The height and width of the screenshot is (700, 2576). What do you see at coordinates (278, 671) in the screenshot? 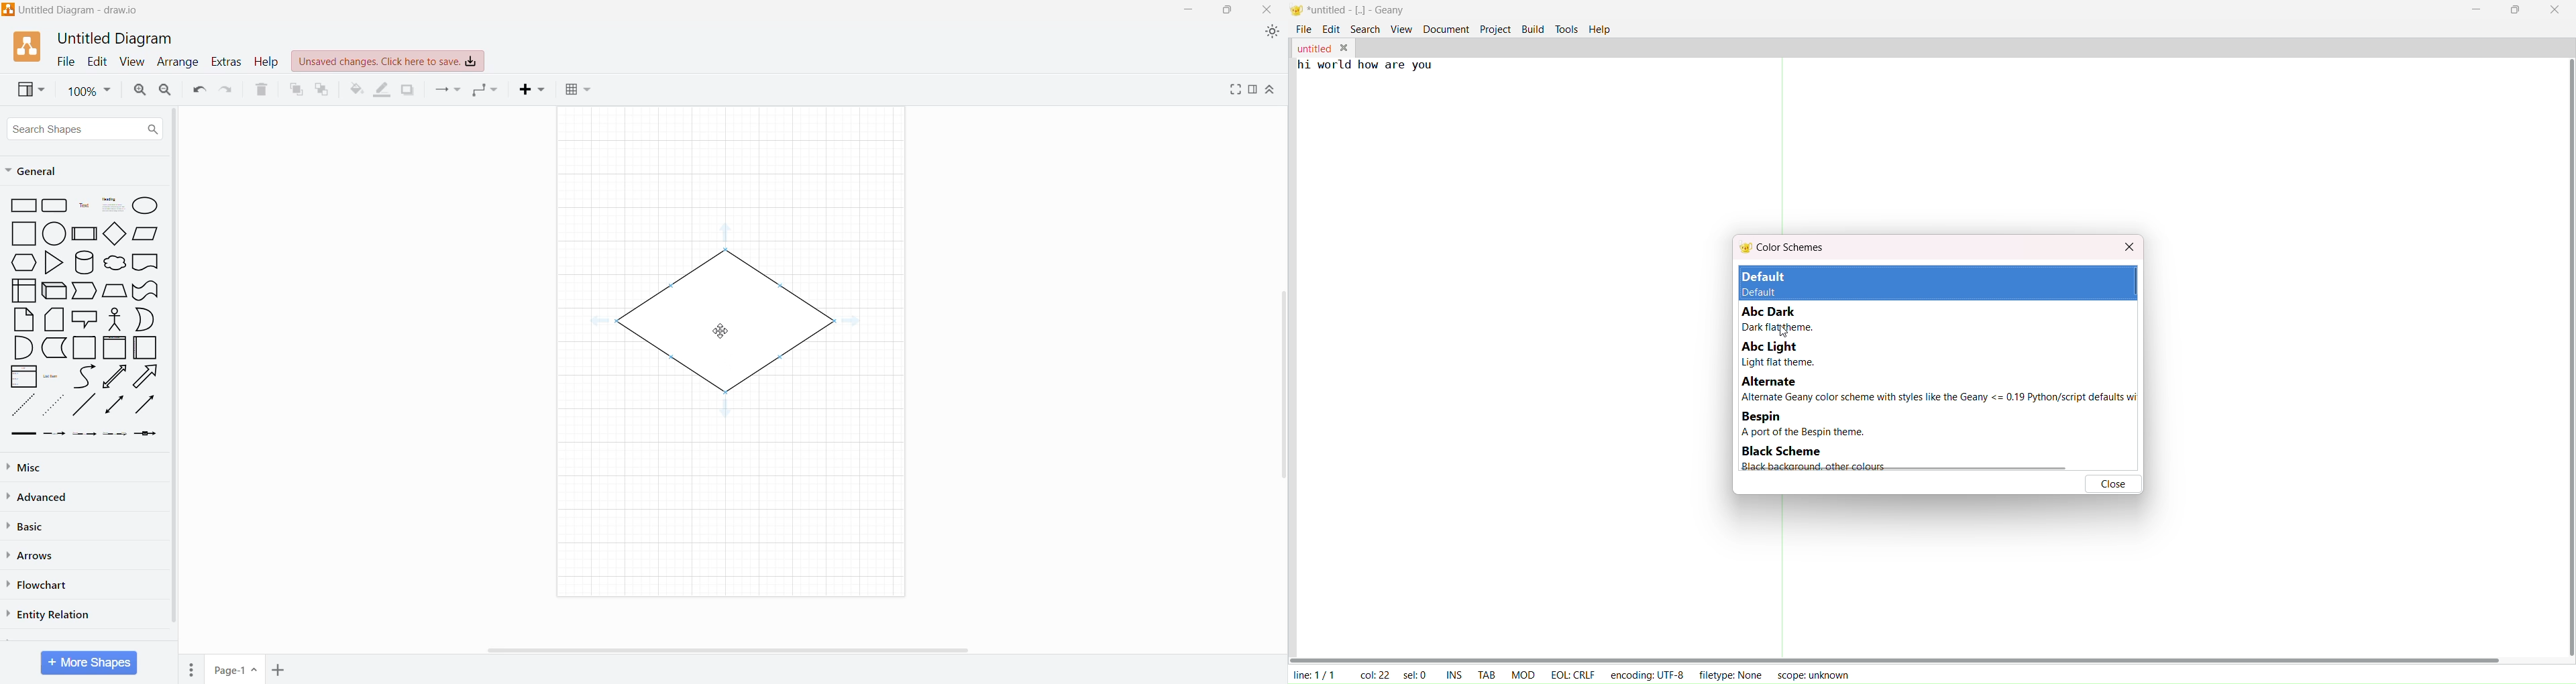
I see `Insert Page` at bounding box center [278, 671].